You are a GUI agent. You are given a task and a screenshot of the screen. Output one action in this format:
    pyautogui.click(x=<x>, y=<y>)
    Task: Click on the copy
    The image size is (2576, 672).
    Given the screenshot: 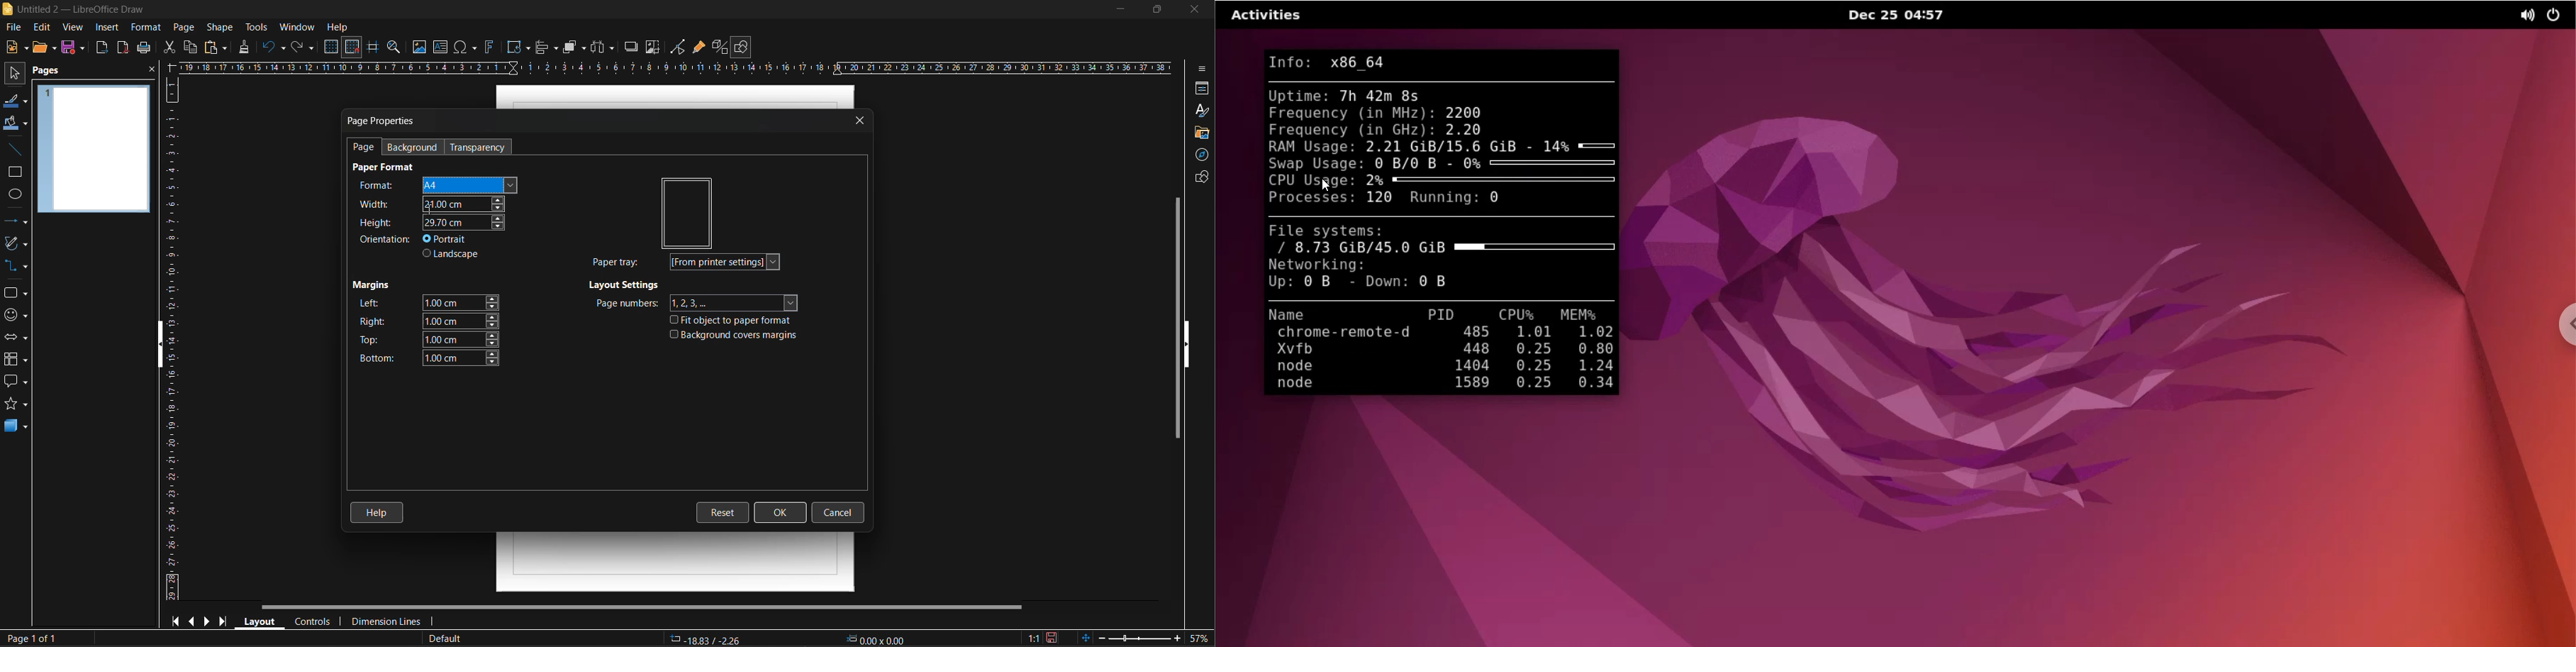 What is the action you would take?
    pyautogui.click(x=190, y=47)
    